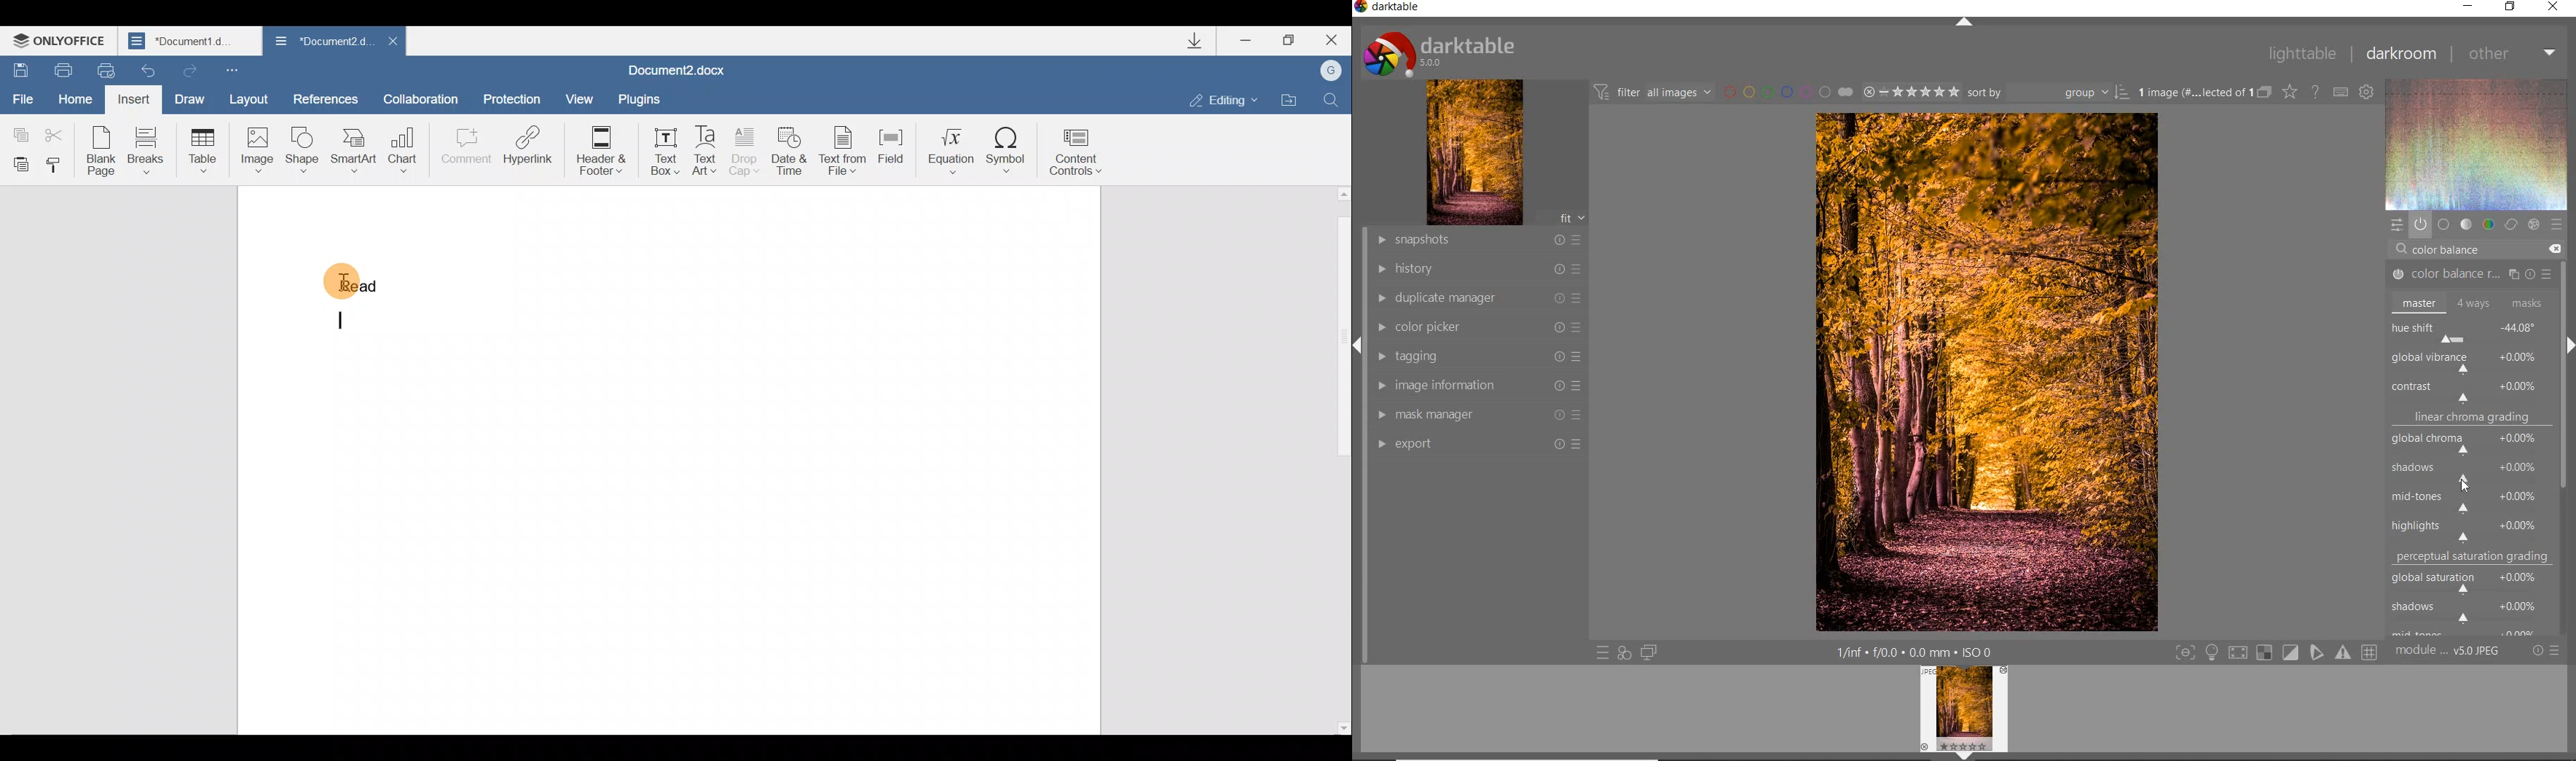 Image resolution: width=2576 pixels, height=784 pixels. I want to click on show only active module, so click(2420, 224).